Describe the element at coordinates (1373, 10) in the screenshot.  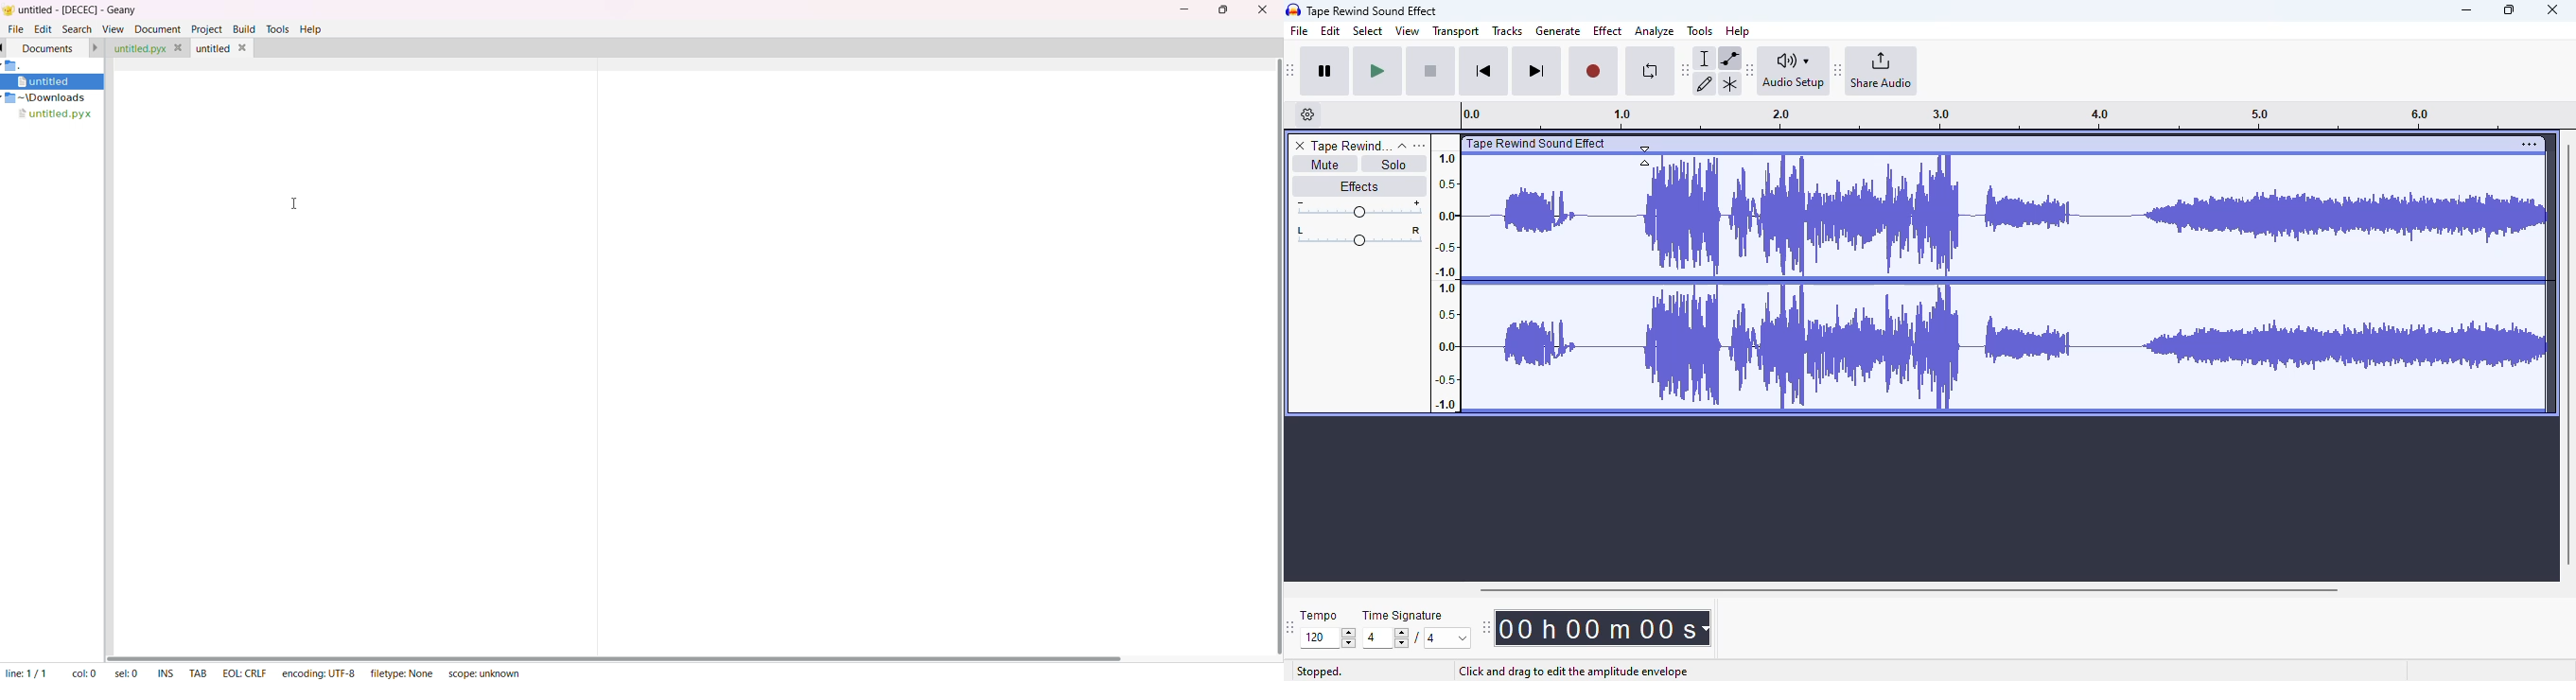
I see `title` at that location.